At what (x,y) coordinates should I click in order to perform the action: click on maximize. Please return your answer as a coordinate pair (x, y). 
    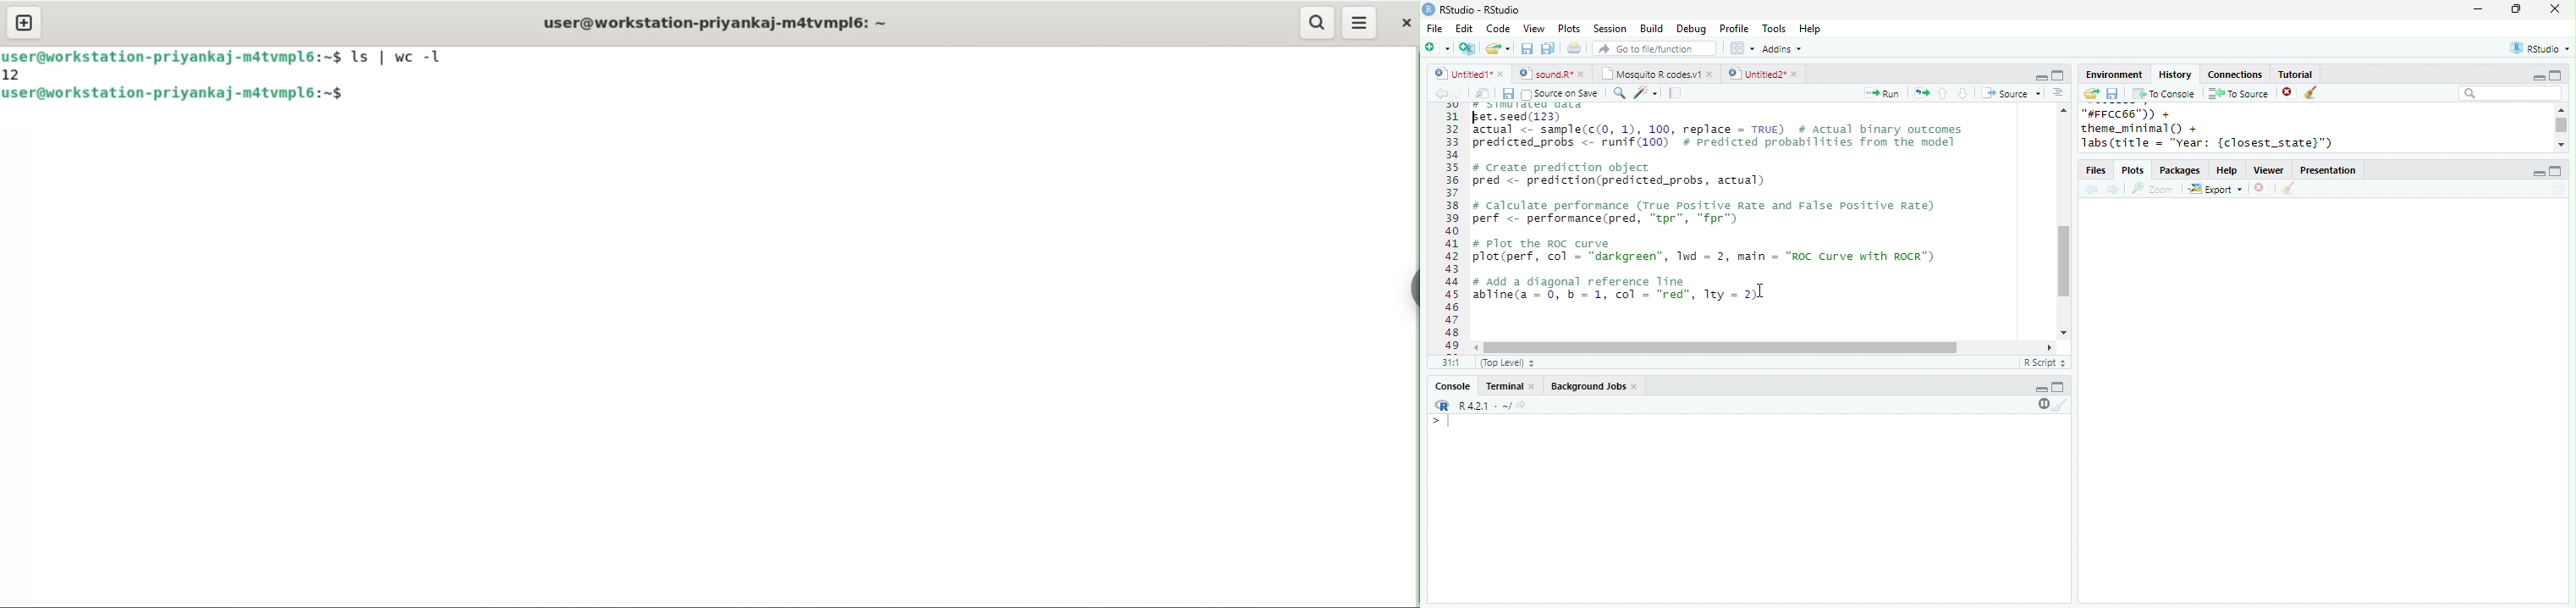
    Looking at the image, I should click on (2057, 75).